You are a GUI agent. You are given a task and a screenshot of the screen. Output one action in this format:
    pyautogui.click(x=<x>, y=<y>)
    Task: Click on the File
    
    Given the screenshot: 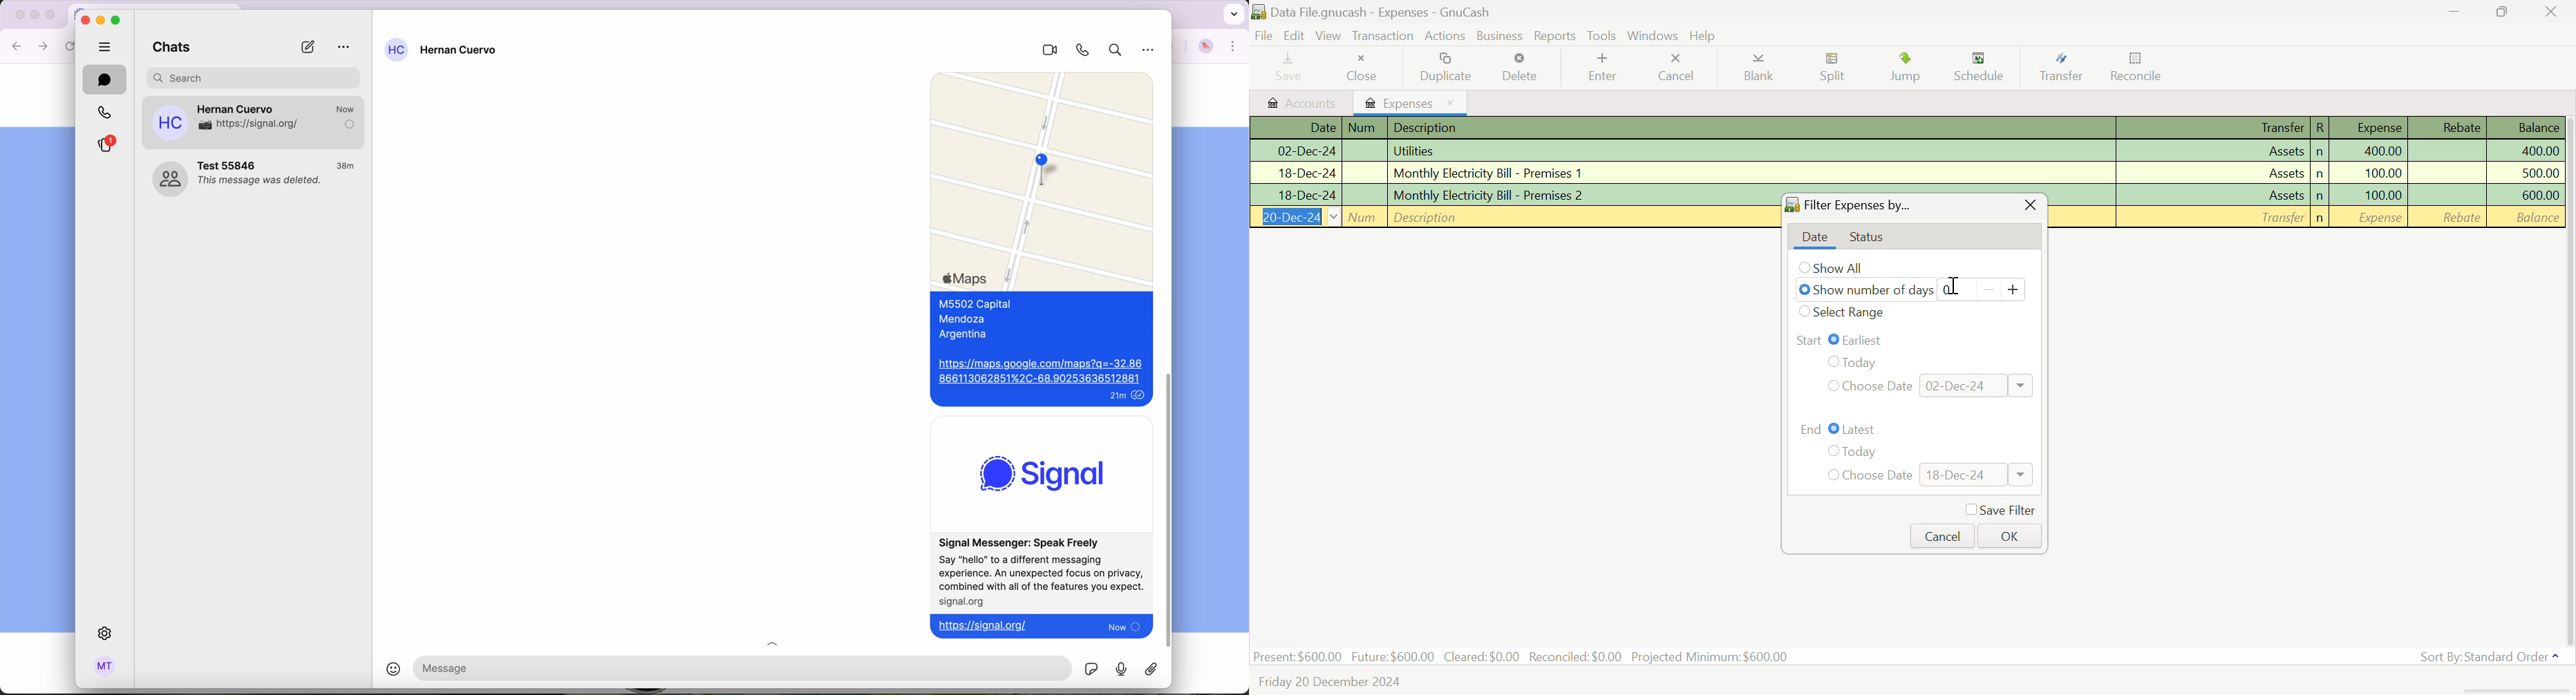 What is the action you would take?
    pyautogui.click(x=1264, y=36)
    